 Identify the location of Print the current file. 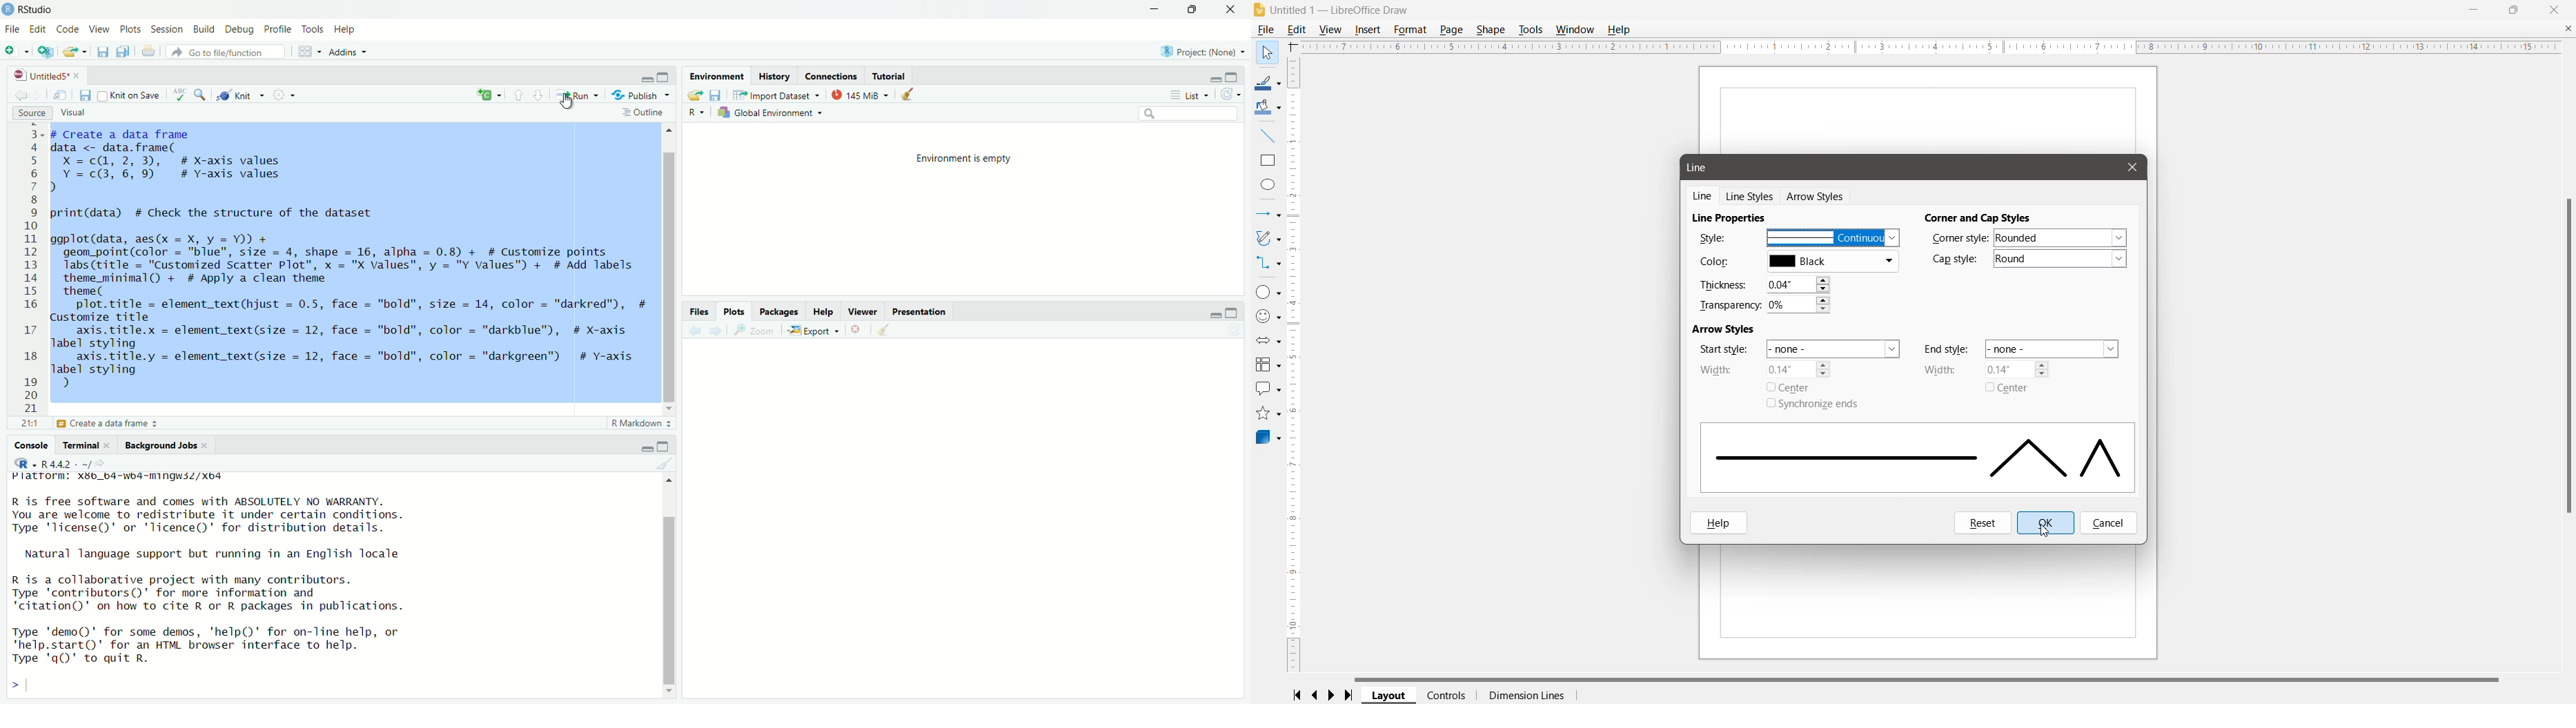
(149, 51).